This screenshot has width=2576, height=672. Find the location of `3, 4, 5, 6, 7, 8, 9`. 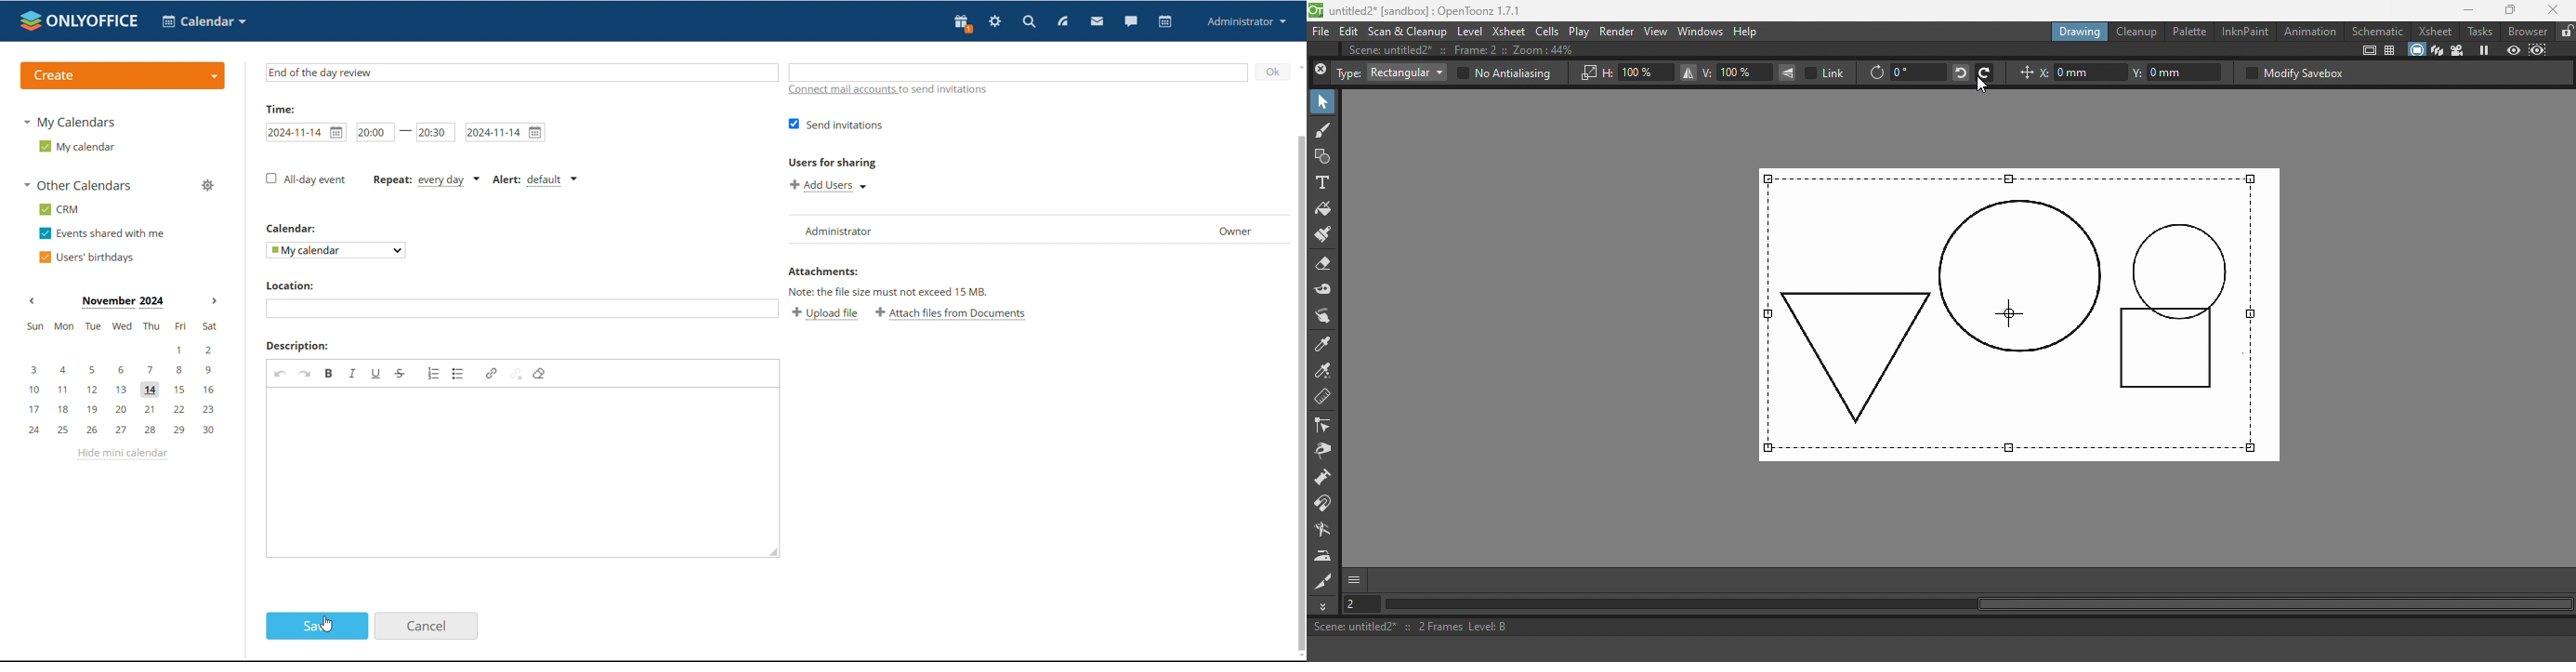

3, 4, 5, 6, 7, 8, 9 is located at coordinates (122, 368).